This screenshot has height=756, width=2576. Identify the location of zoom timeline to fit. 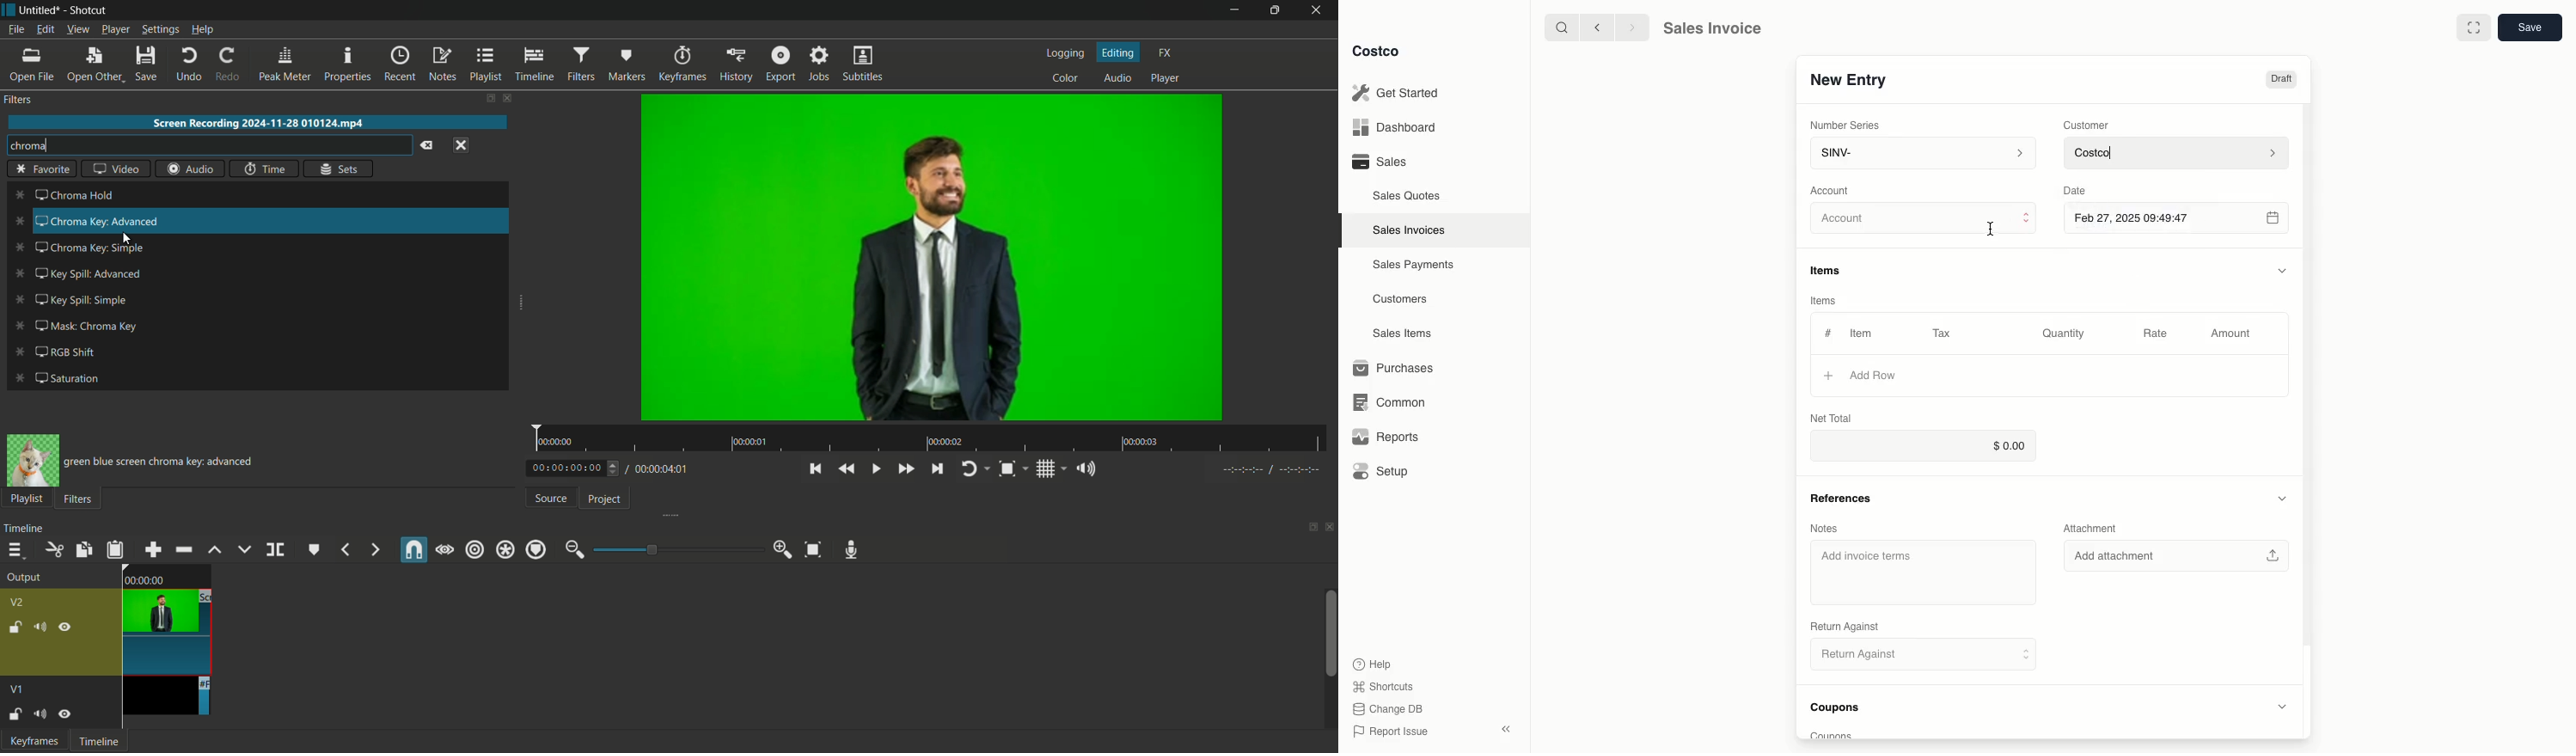
(812, 549).